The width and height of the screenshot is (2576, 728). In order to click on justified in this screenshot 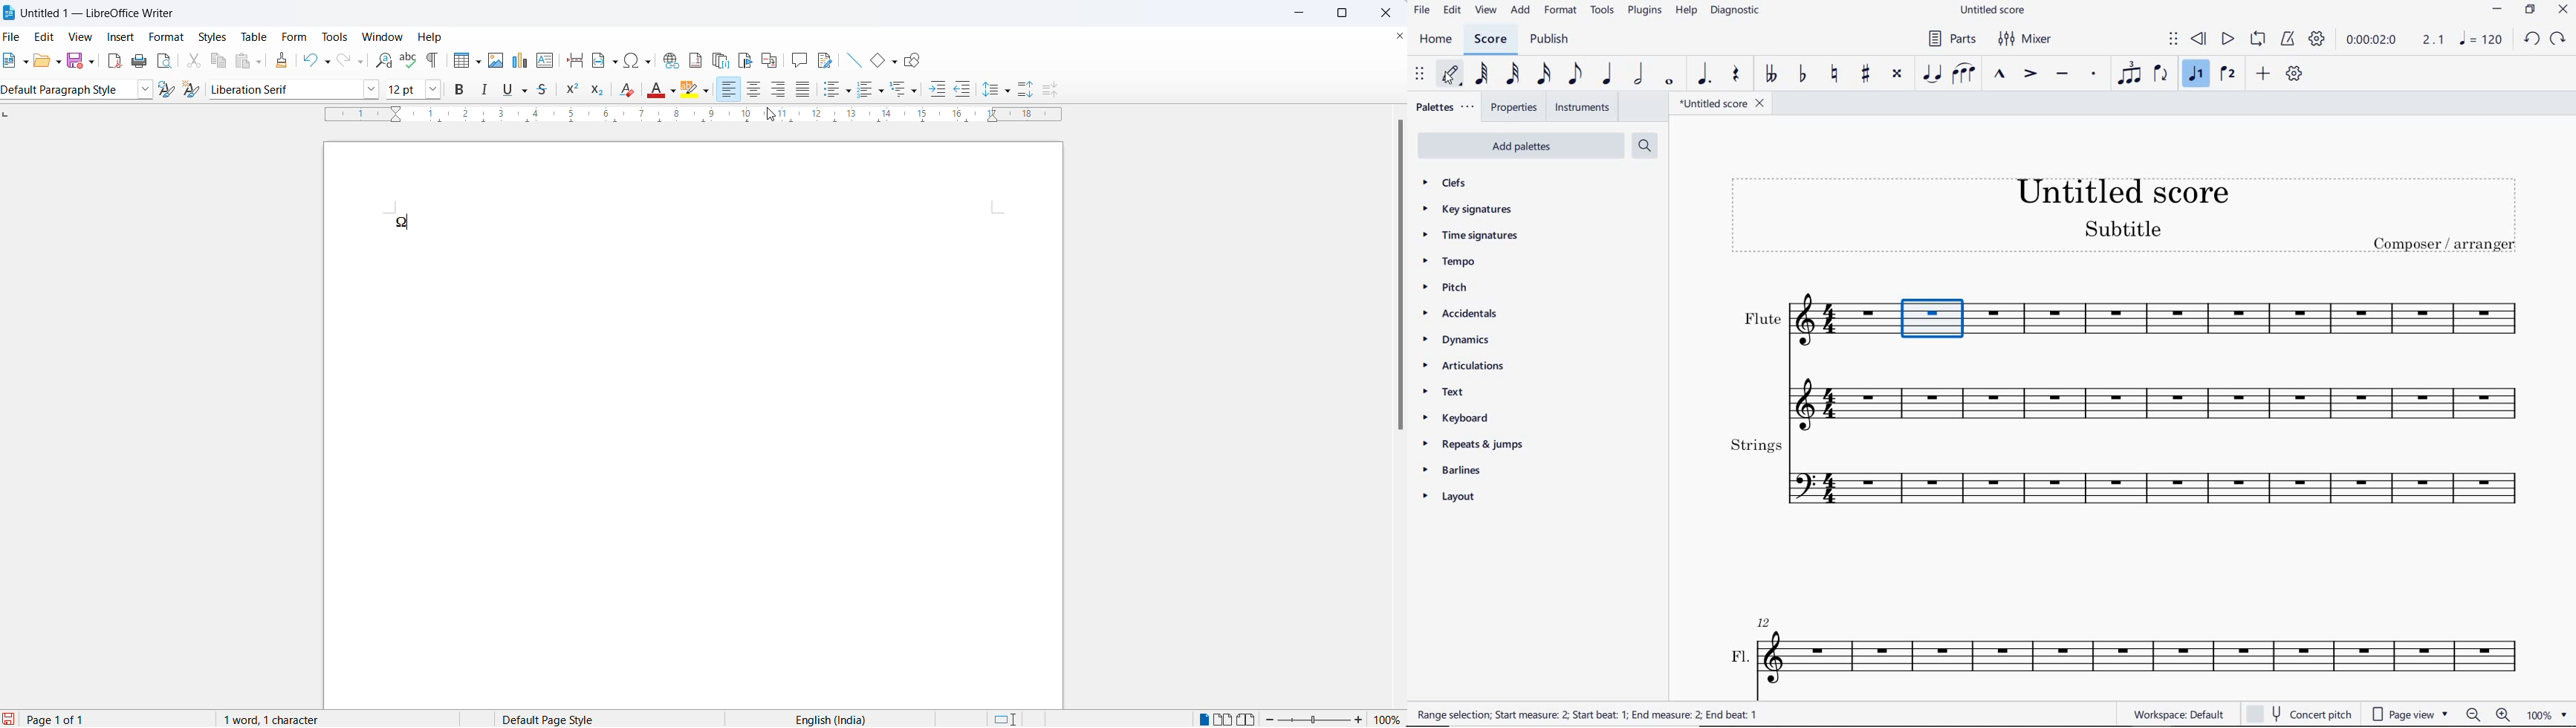, I will do `click(805, 91)`.